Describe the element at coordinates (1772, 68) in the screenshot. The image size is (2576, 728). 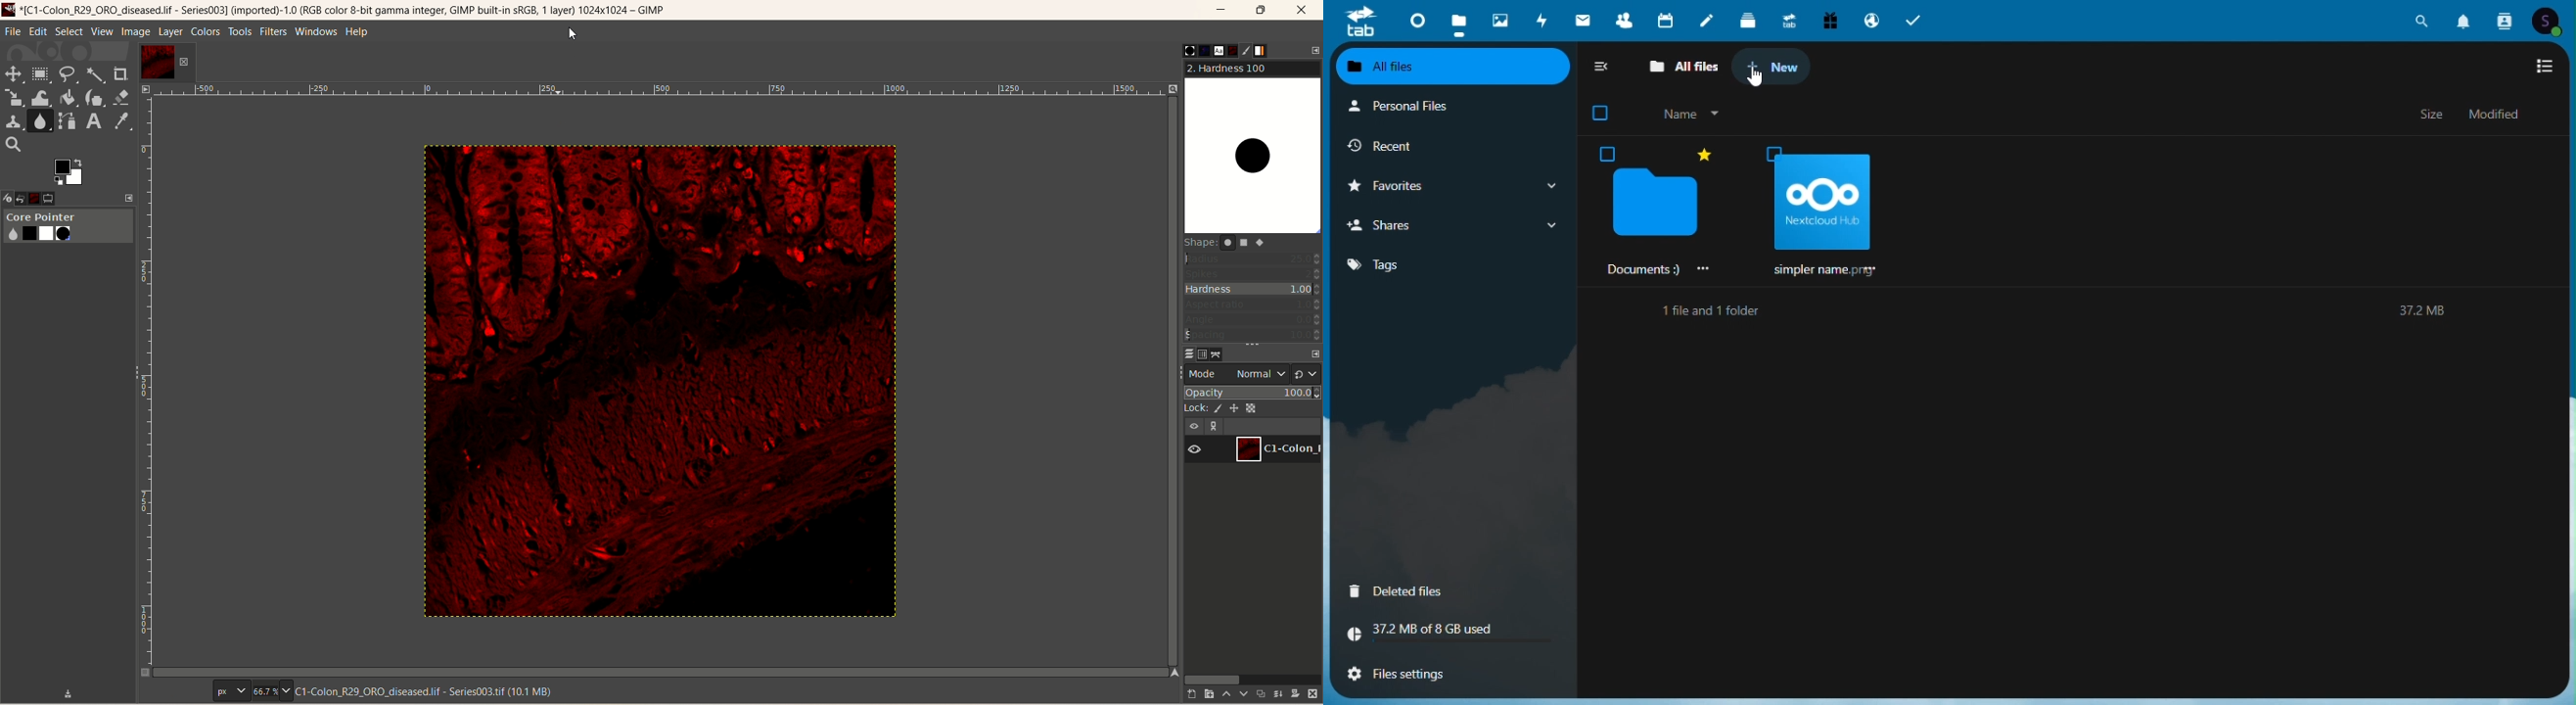
I see `New` at that location.